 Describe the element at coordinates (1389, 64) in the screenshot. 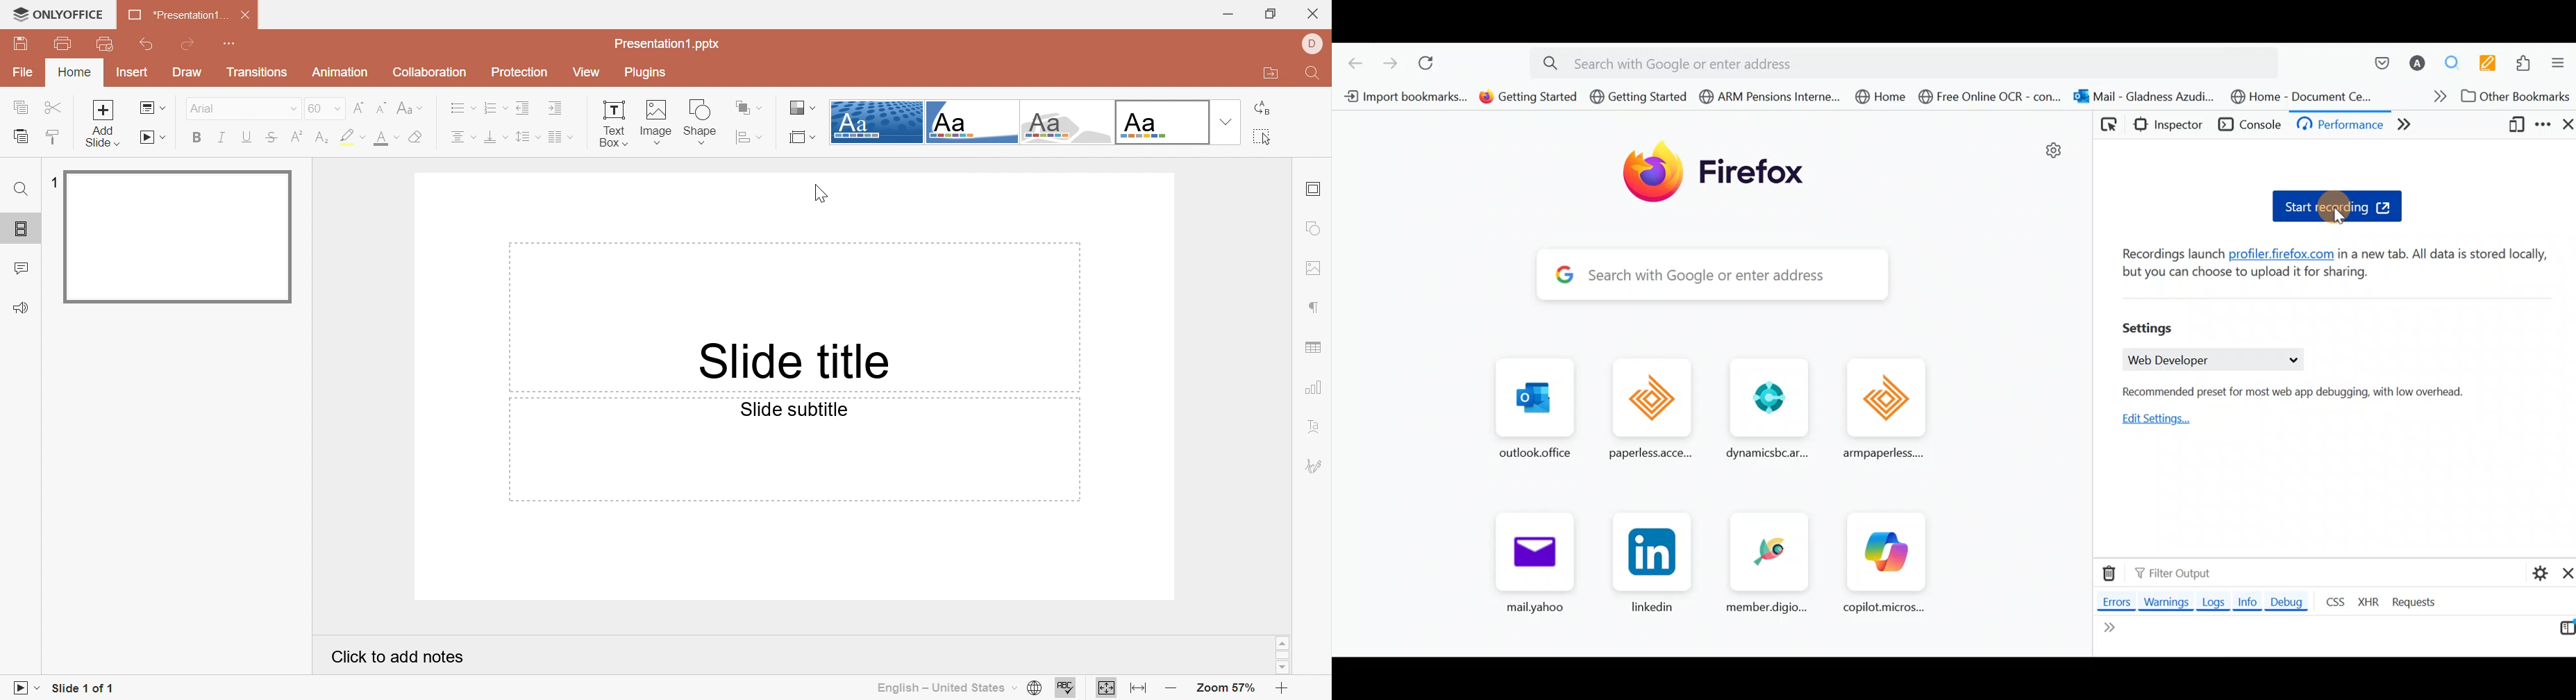

I see `Go forward one page` at that location.